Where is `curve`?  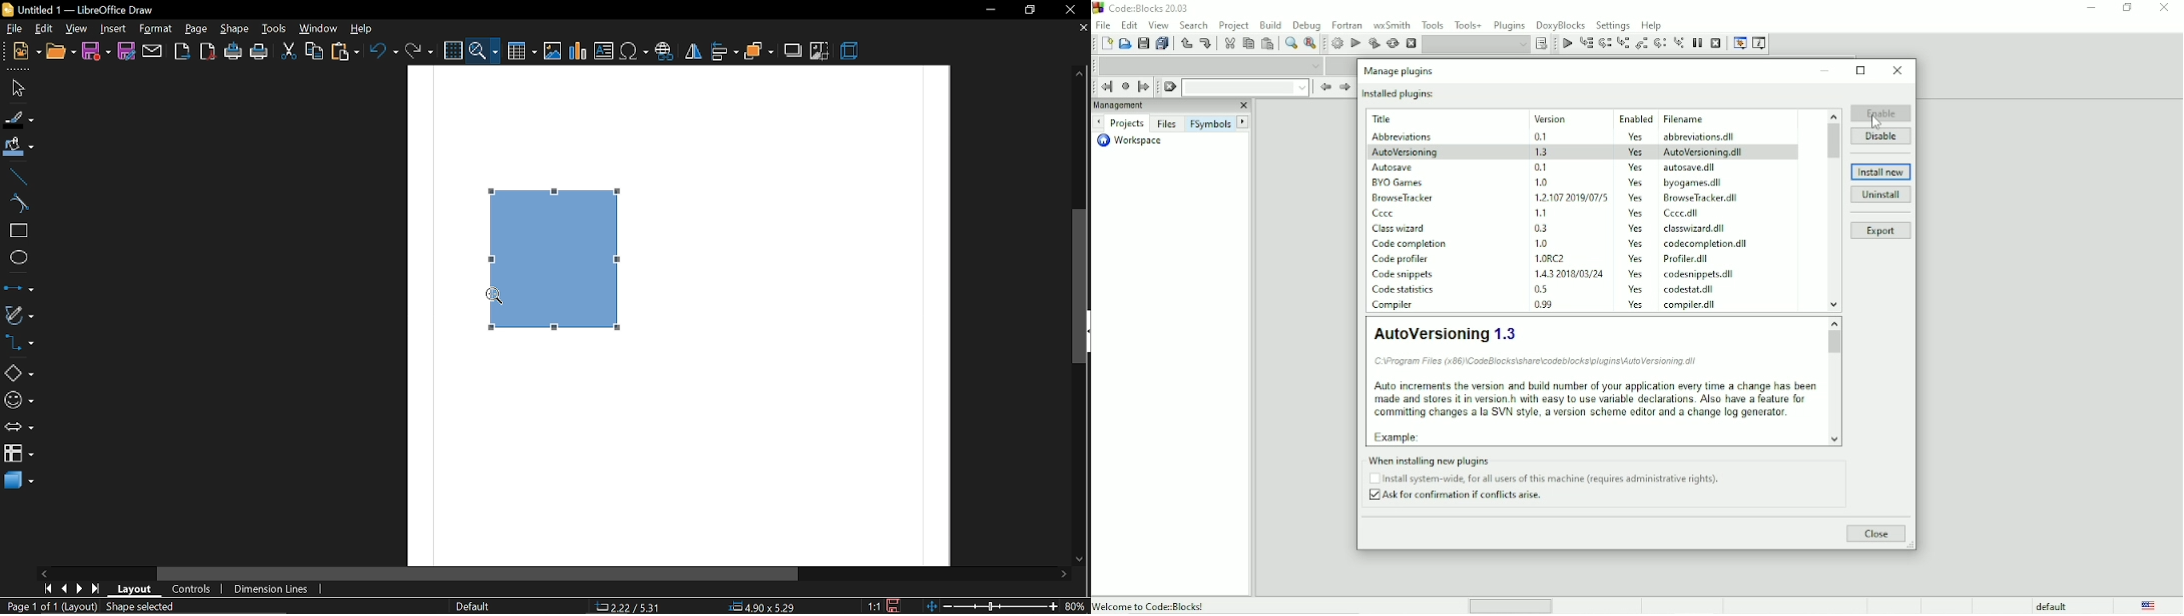
curve is located at coordinates (15, 205).